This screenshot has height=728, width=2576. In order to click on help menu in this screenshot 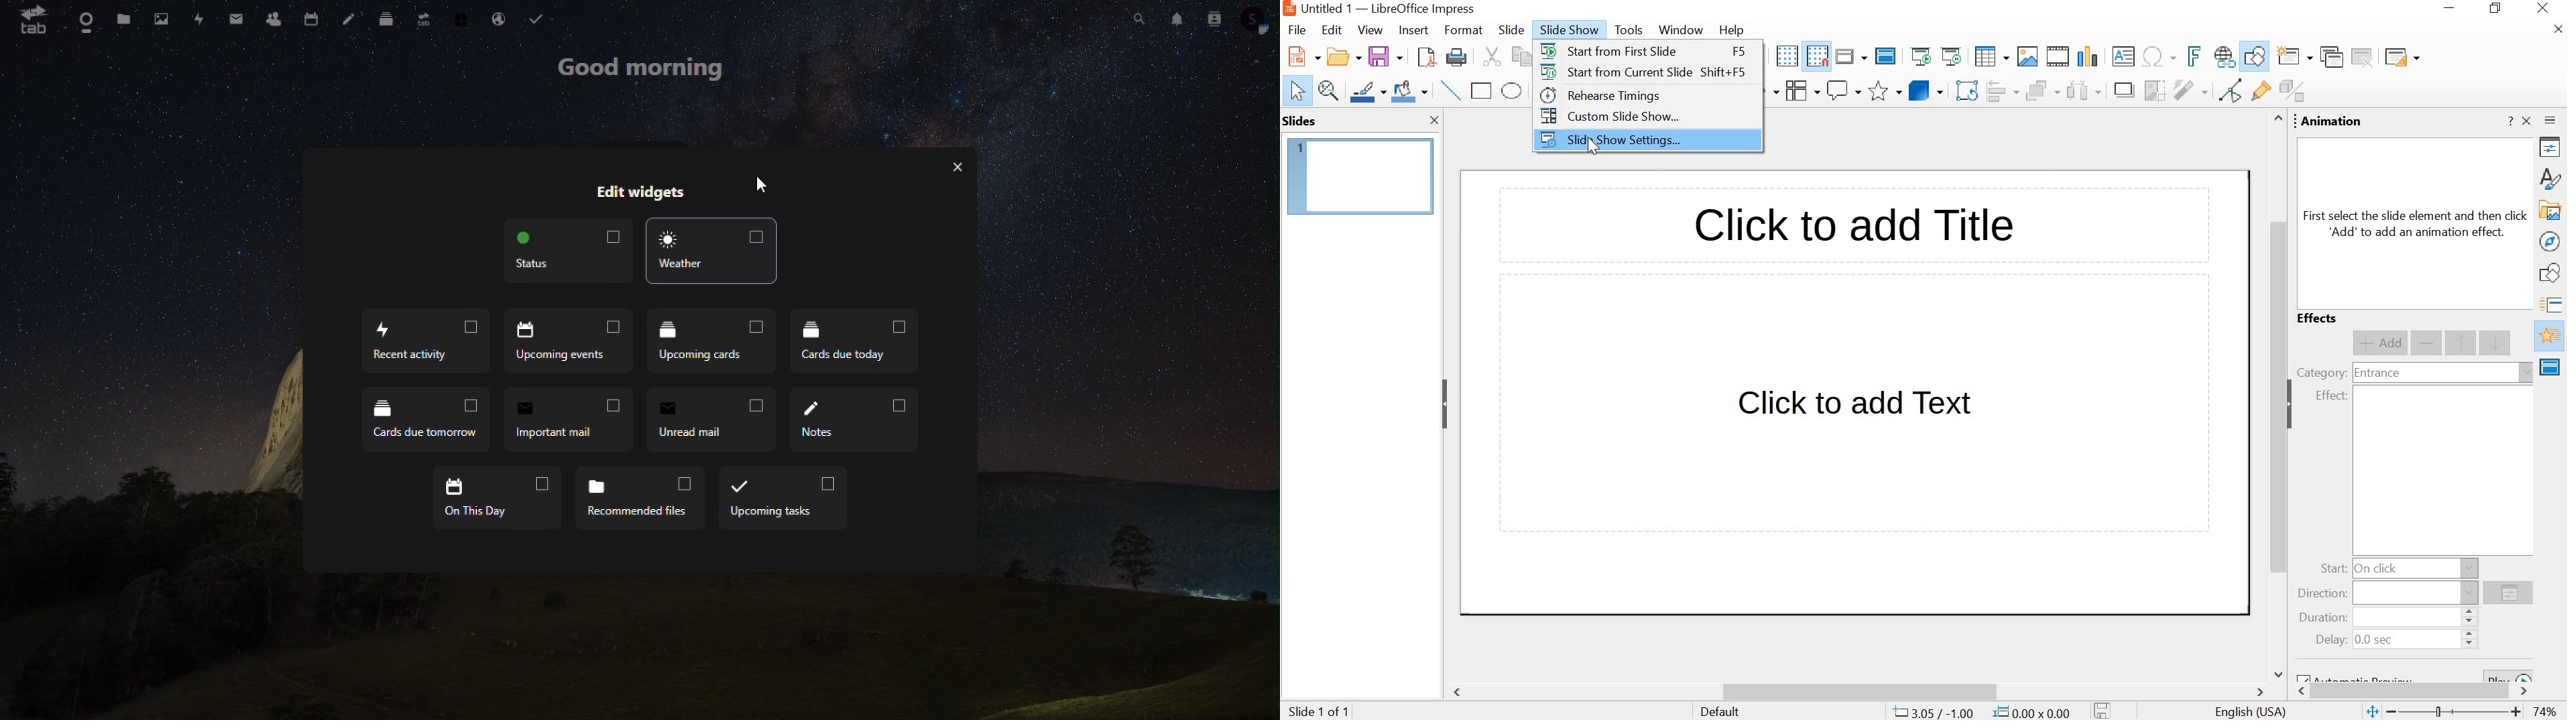, I will do `click(1731, 30)`.